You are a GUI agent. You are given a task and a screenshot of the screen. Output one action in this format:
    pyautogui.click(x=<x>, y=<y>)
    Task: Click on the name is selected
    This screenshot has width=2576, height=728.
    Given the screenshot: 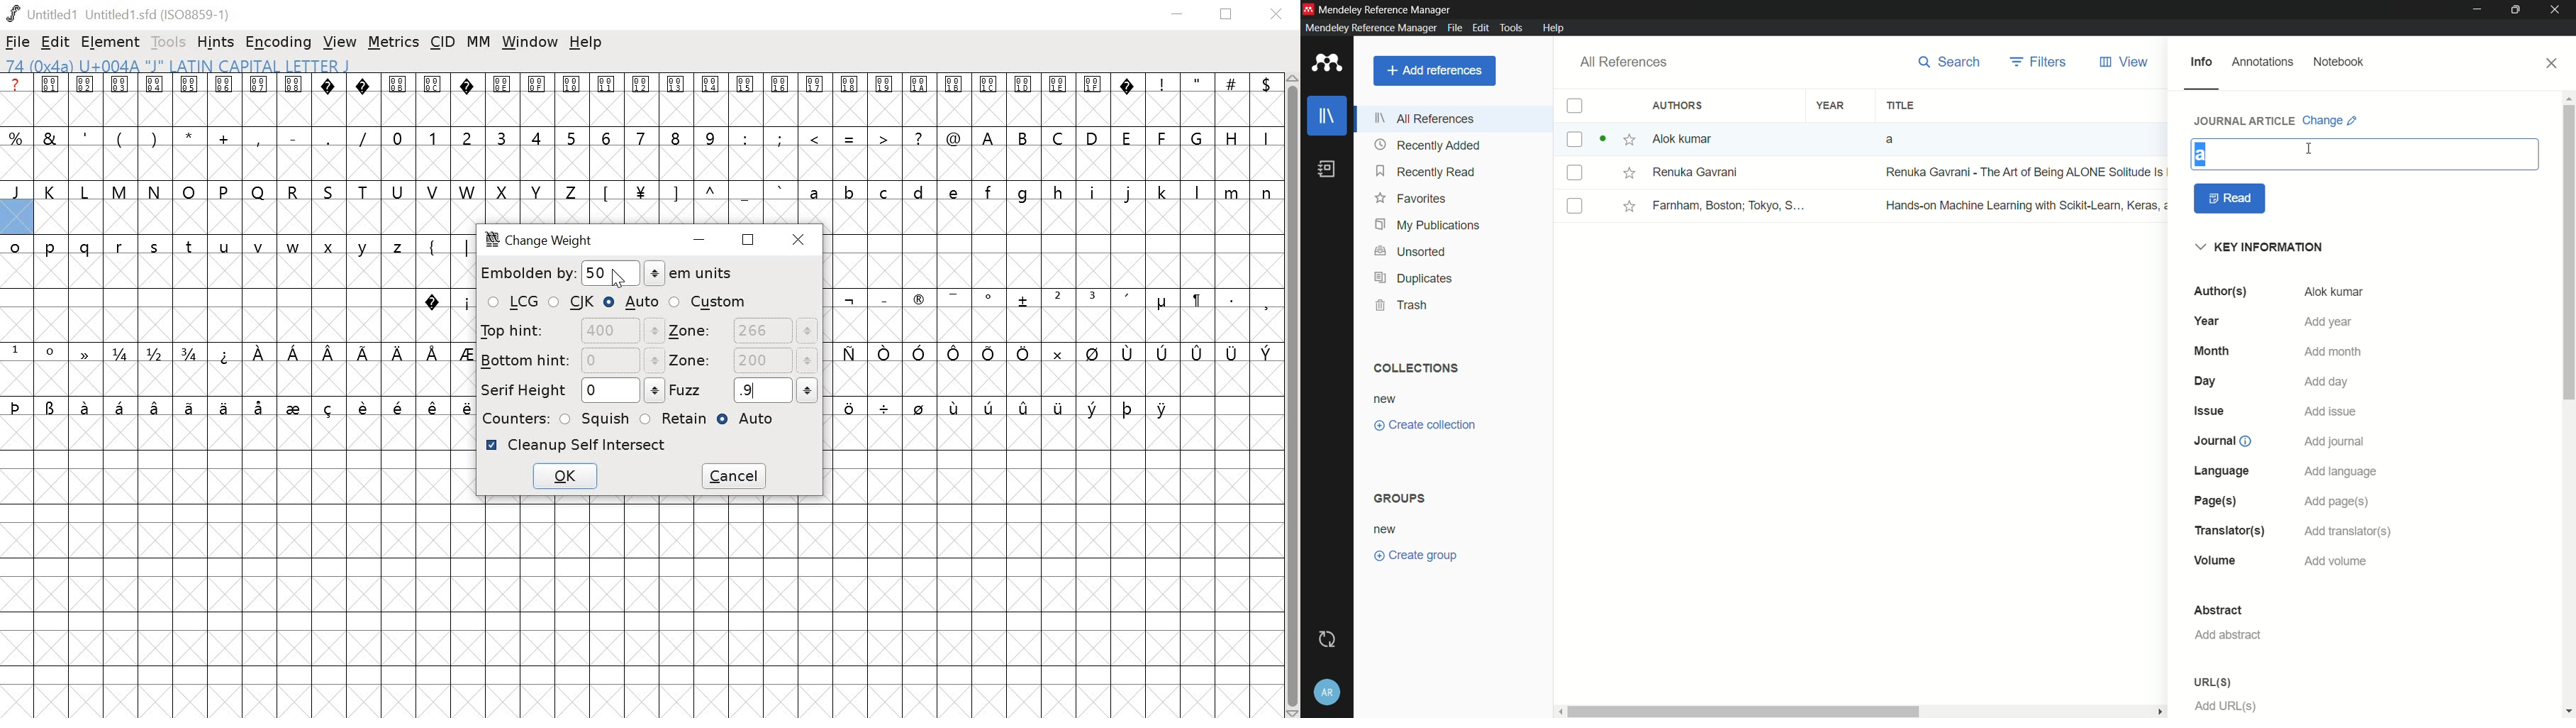 What is the action you would take?
    pyautogui.click(x=2201, y=155)
    